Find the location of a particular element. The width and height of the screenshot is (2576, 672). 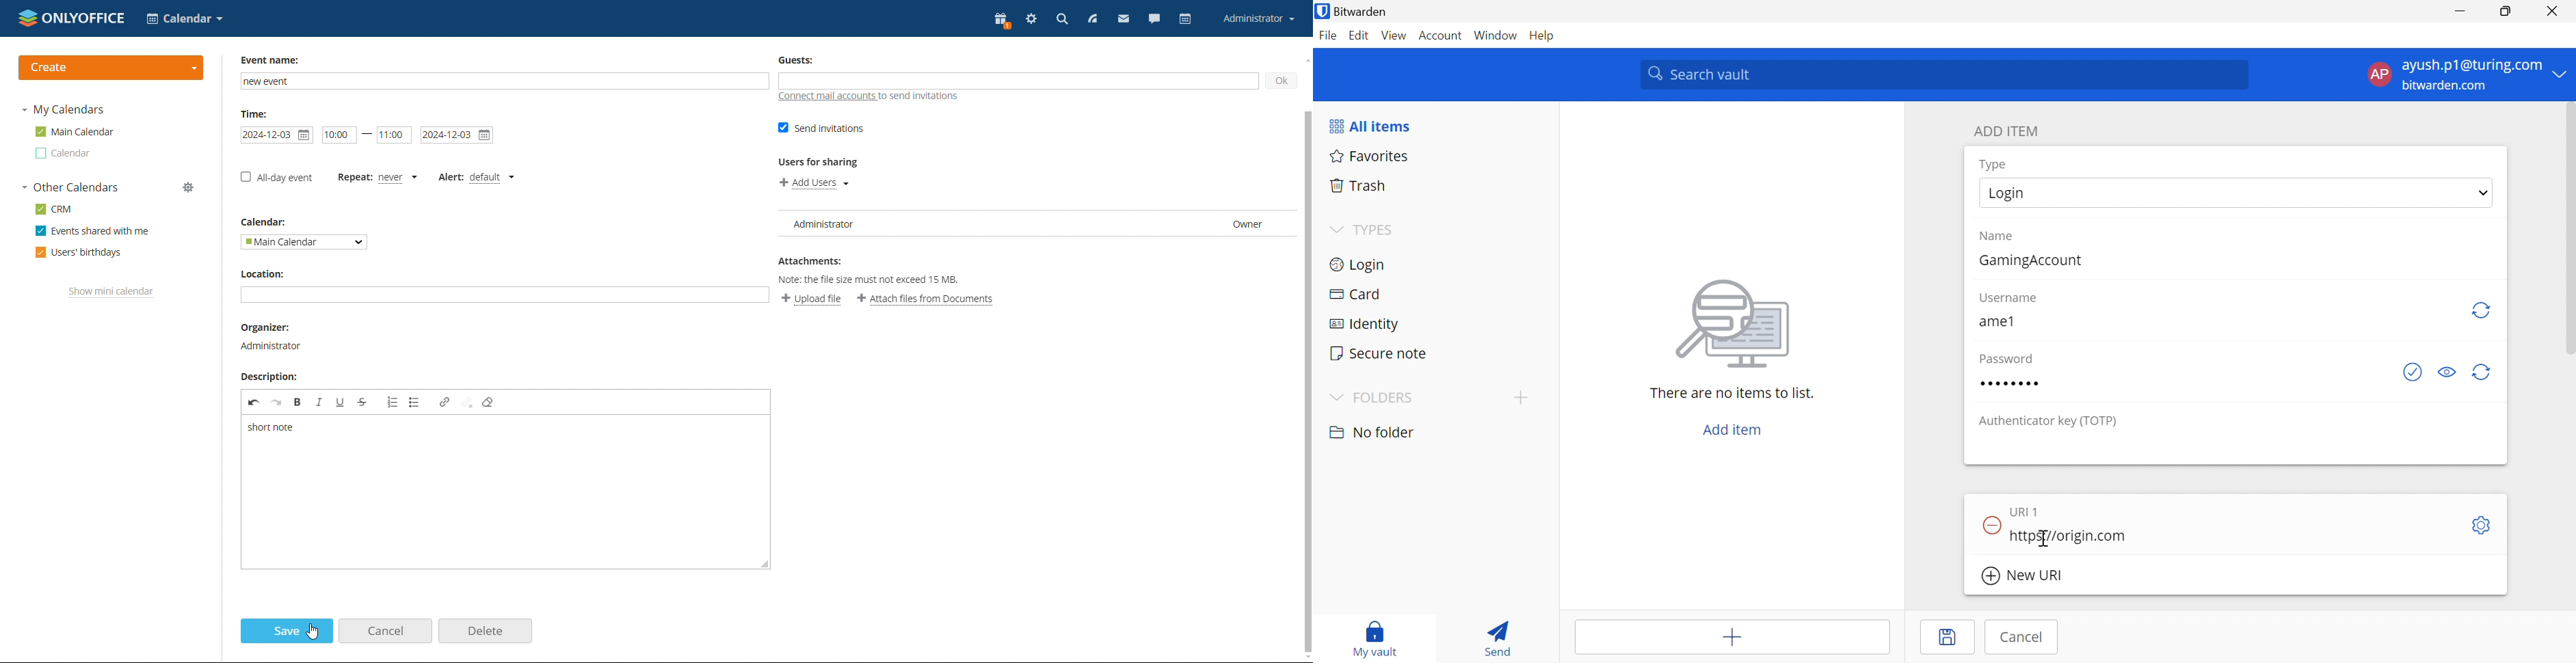

Trash is located at coordinates (1362, 187).